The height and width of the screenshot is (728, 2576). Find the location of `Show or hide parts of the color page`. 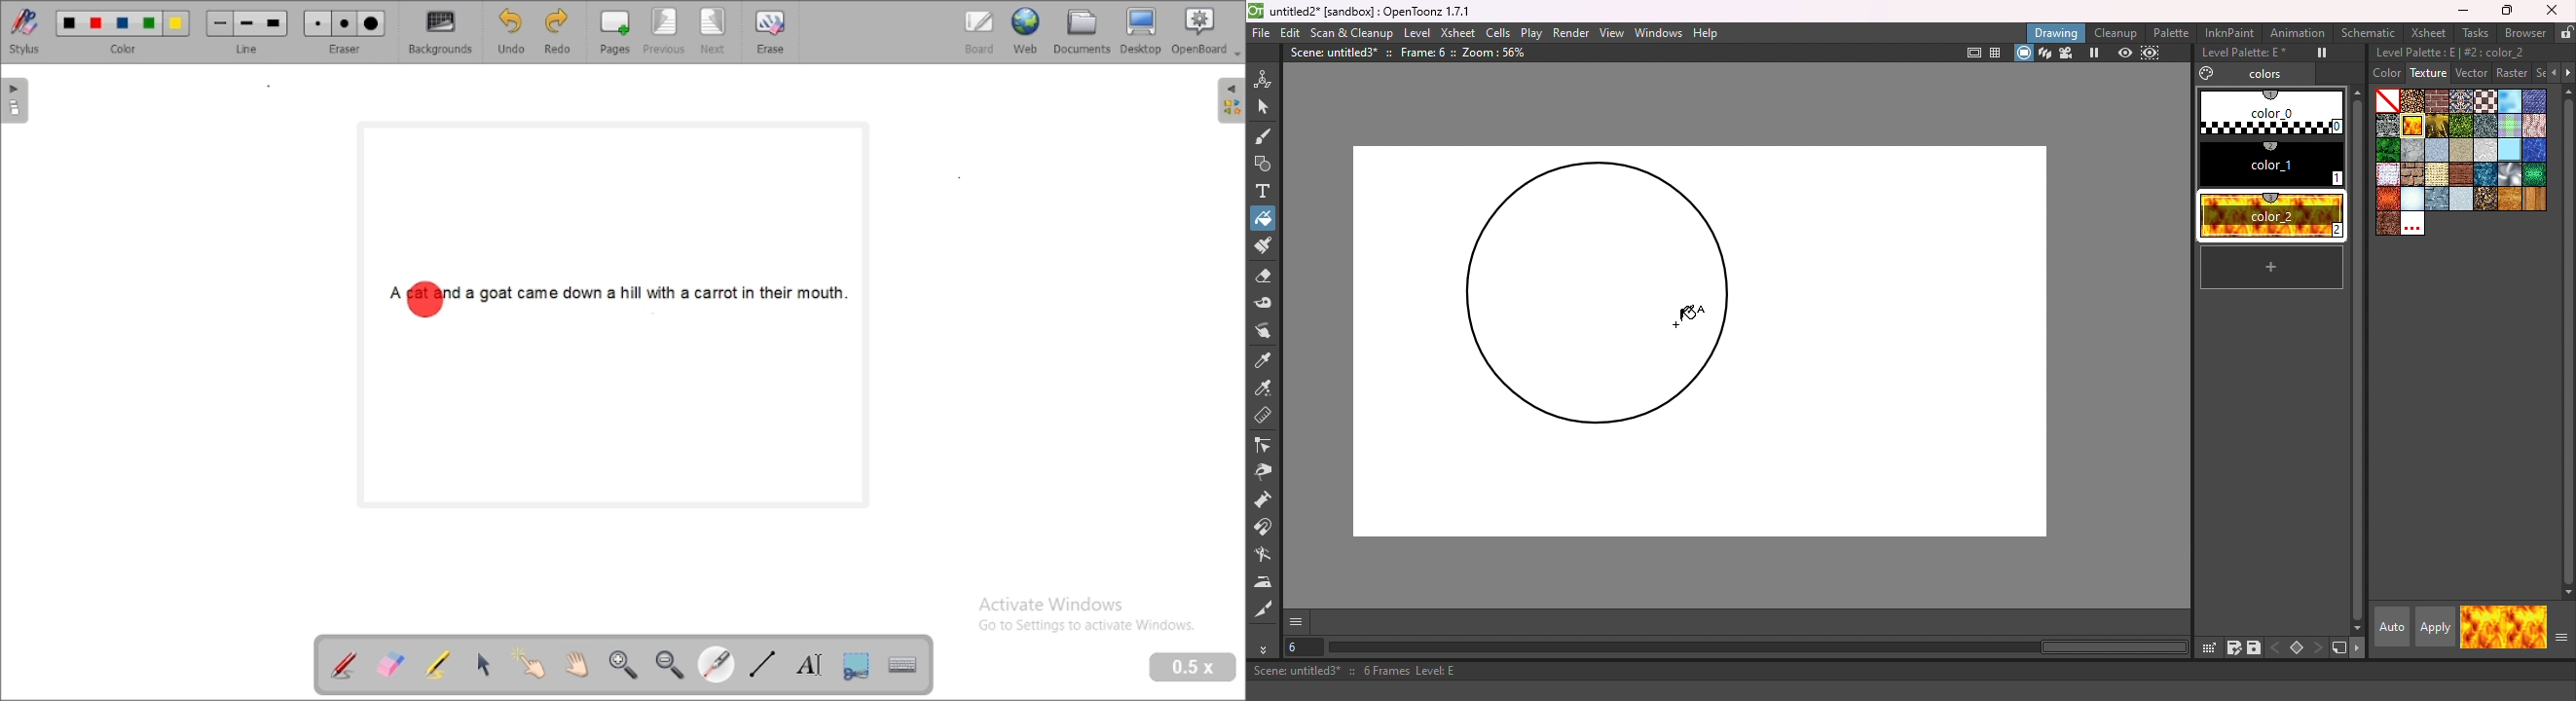

Show or hide parts of the color page is located at coordinates (2559, 641).